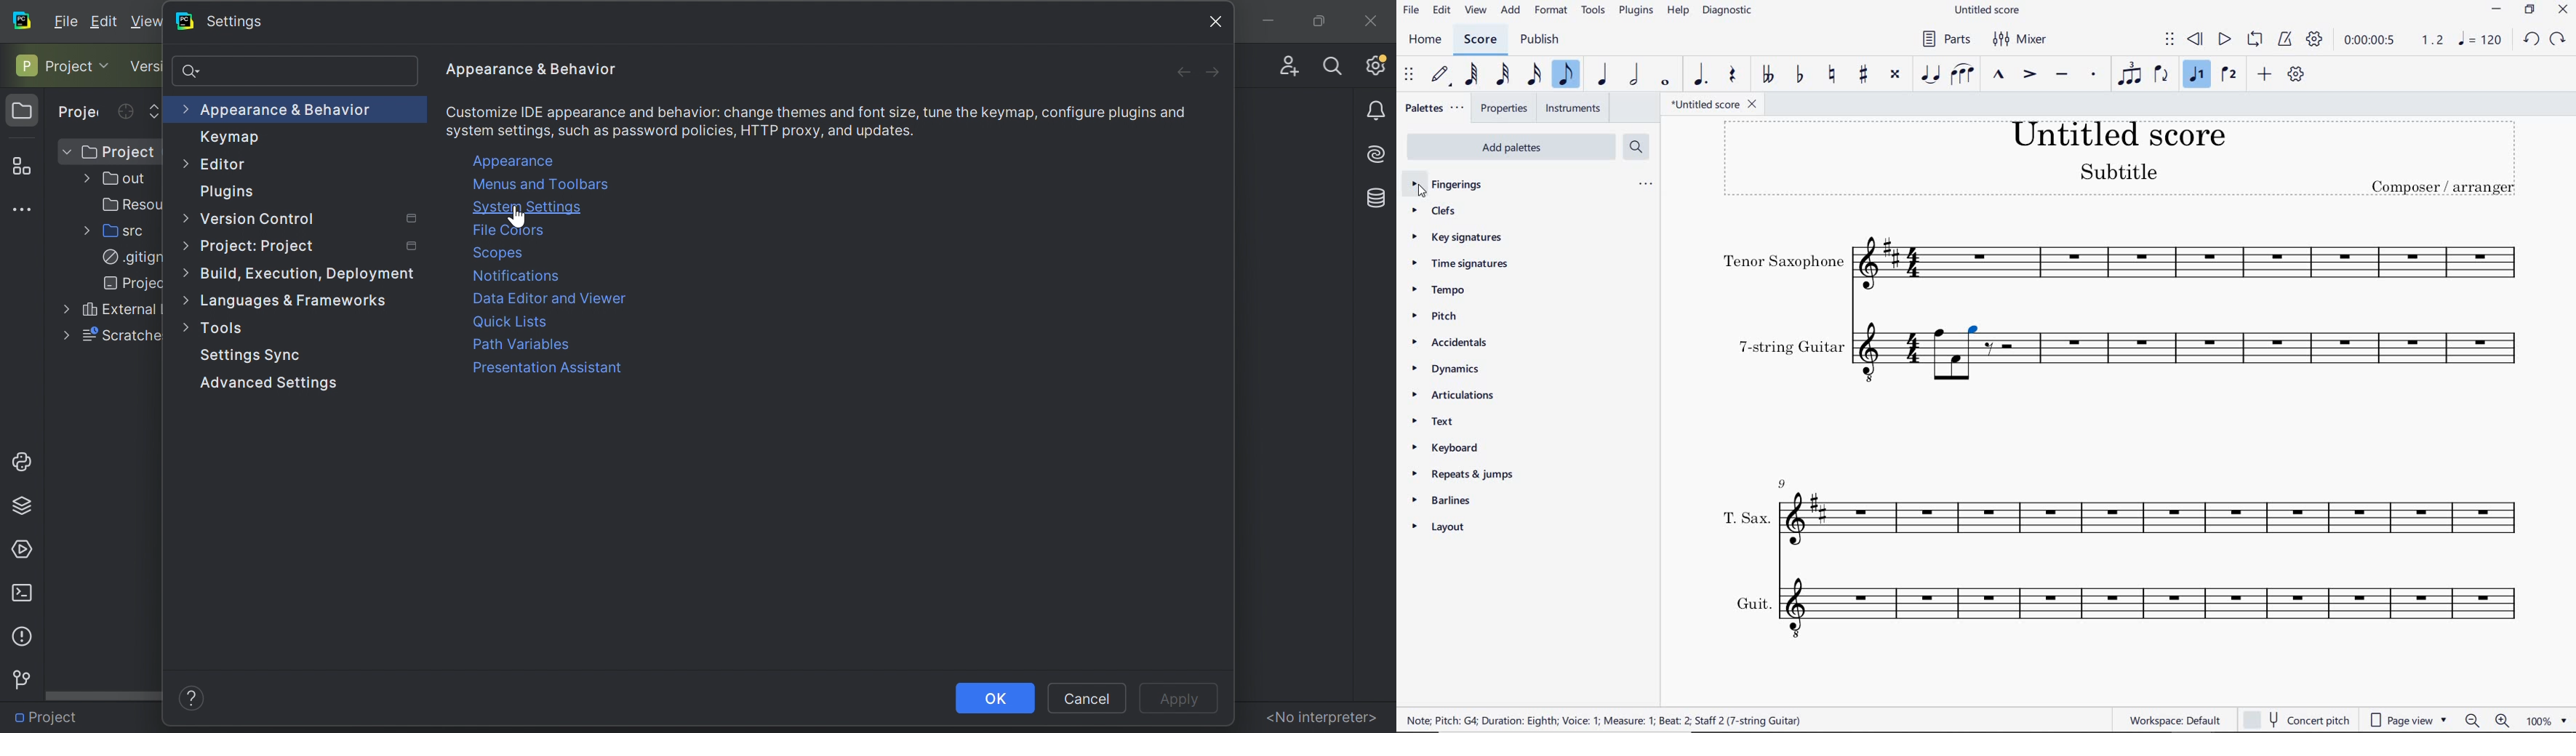 The height and width of the screenshot is (756, 2576). Describe the element at coordinates (1439, 75) in the screenshot. I see `DEFAULT (STEP TIME)` at that location.